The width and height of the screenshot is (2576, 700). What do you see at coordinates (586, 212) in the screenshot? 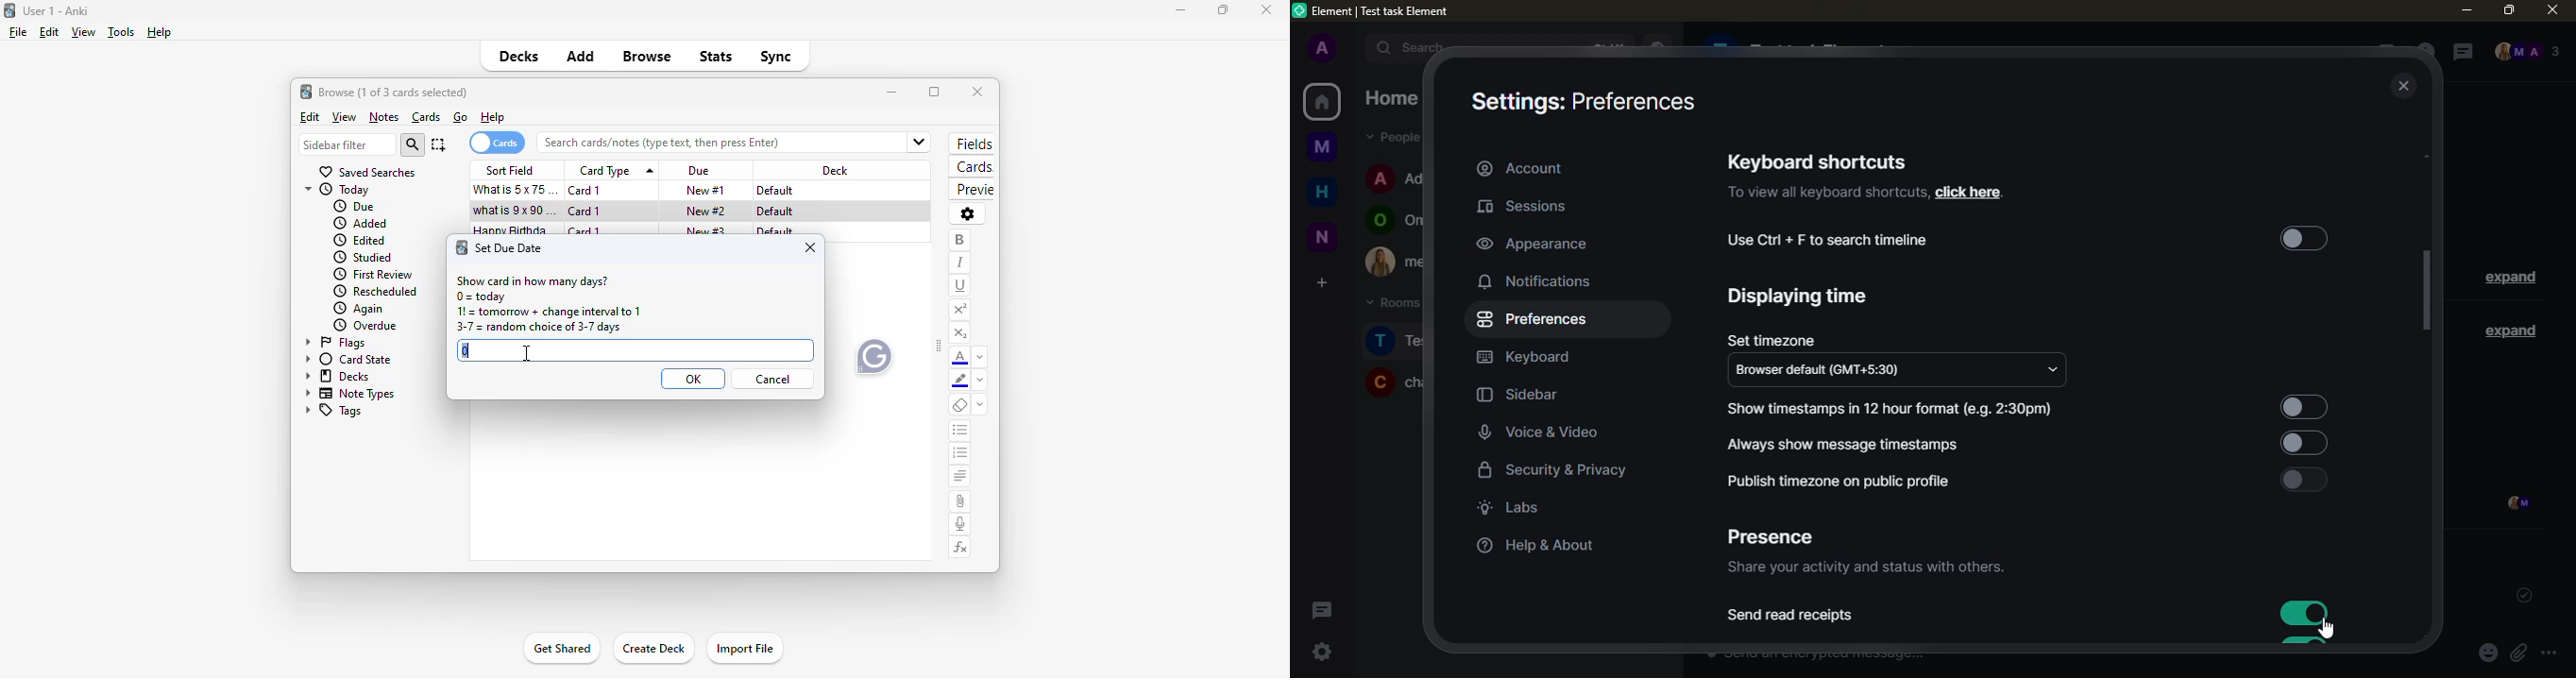
I see `card 1` at bounding box center [586, 212].